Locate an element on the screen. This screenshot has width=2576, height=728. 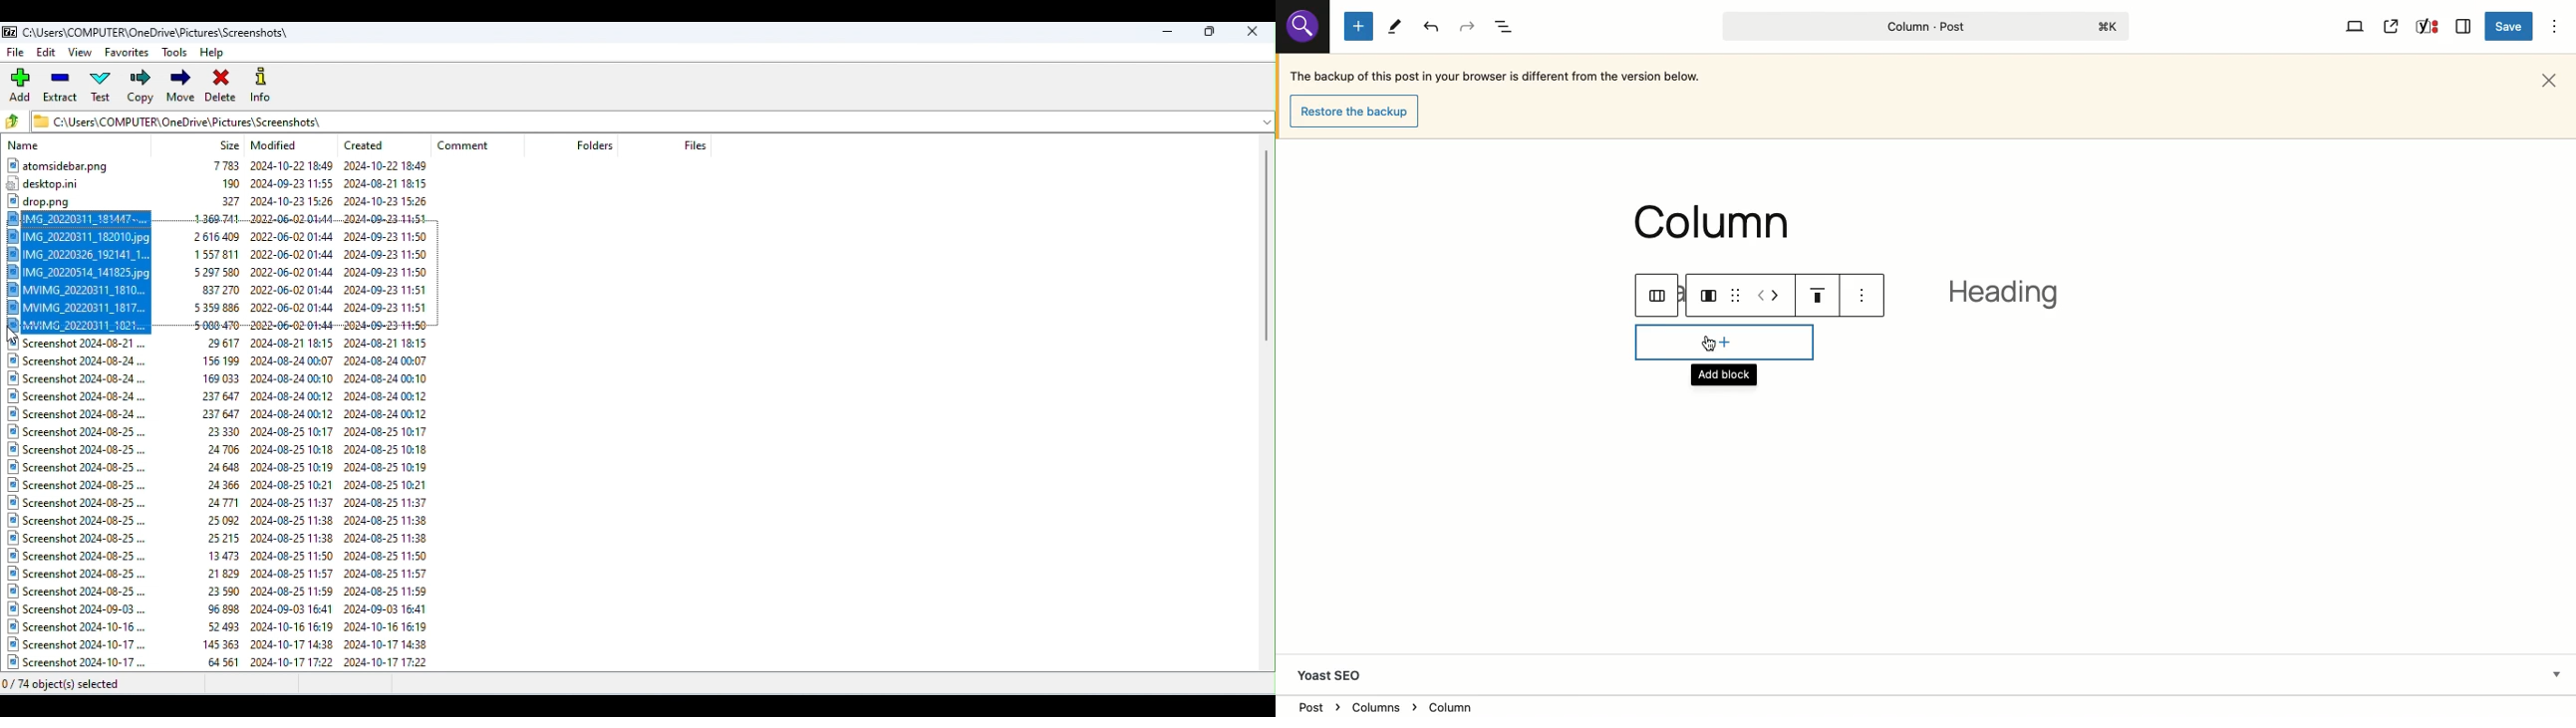
Sidebar is located at coordinates (2465, 24).